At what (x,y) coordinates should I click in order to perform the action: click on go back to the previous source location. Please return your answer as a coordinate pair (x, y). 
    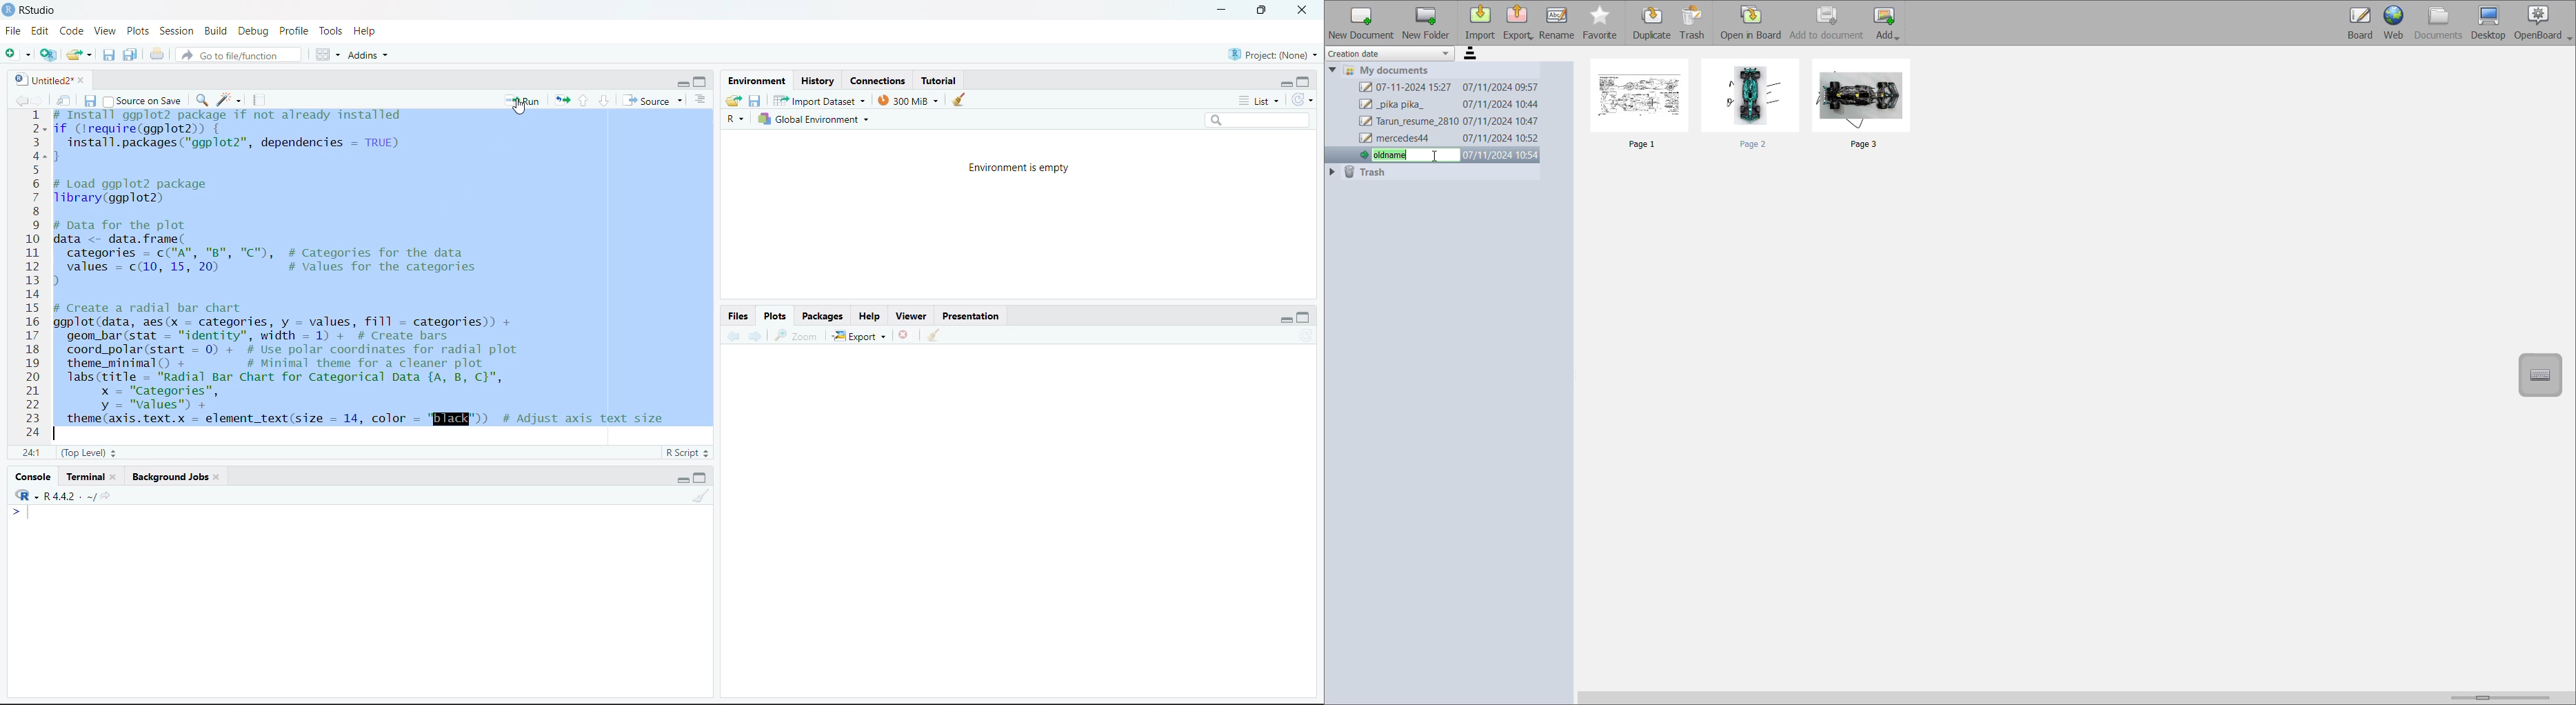
    Looking at the image, I should click on (14, 99).